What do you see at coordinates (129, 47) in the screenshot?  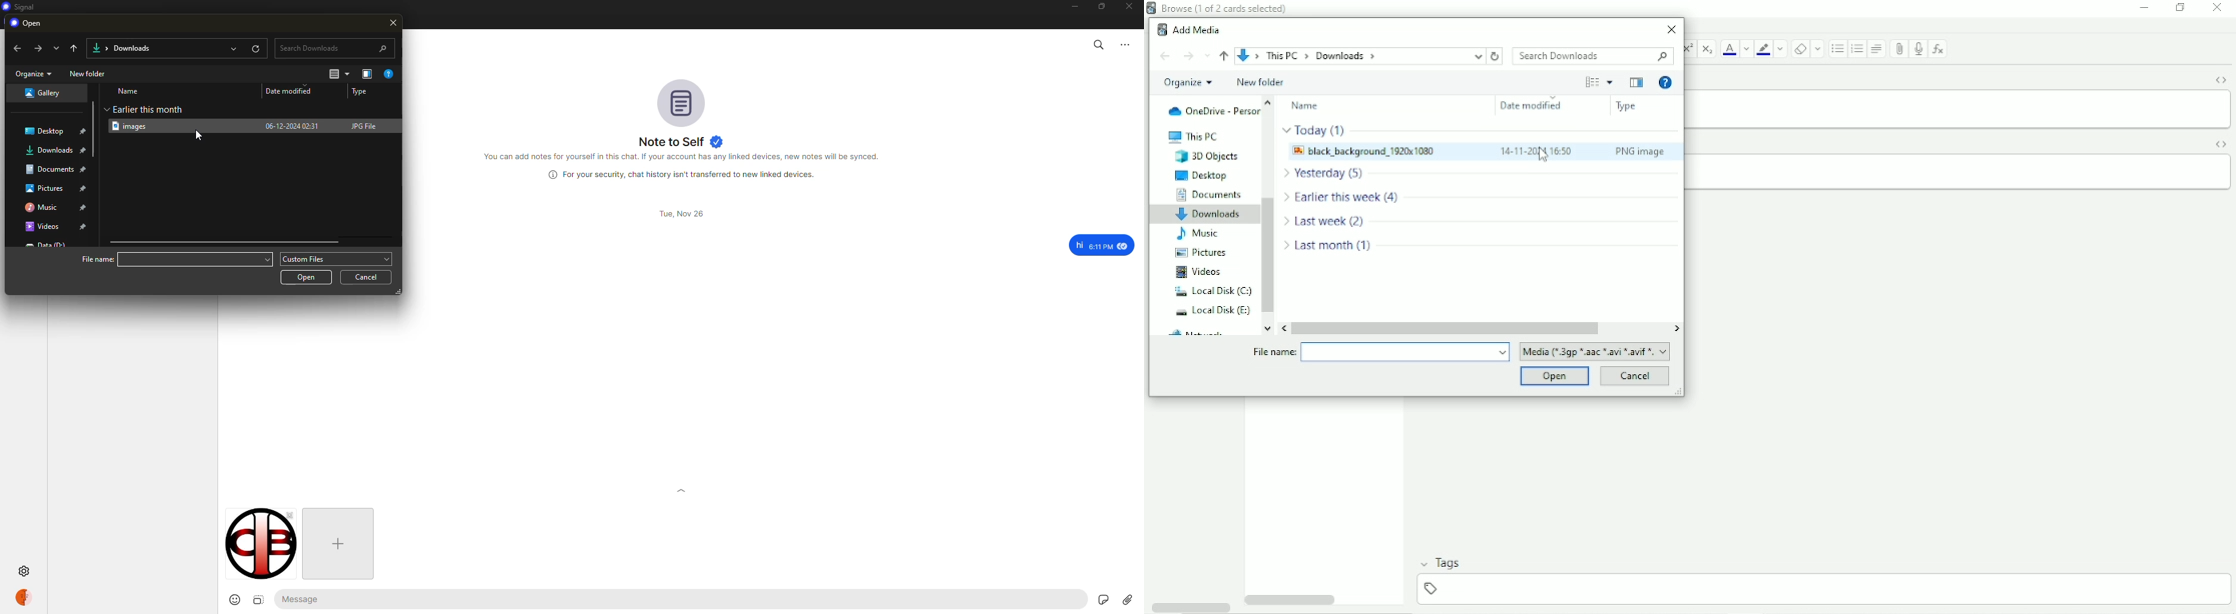 I see `path` at bounding box center [129, 47].